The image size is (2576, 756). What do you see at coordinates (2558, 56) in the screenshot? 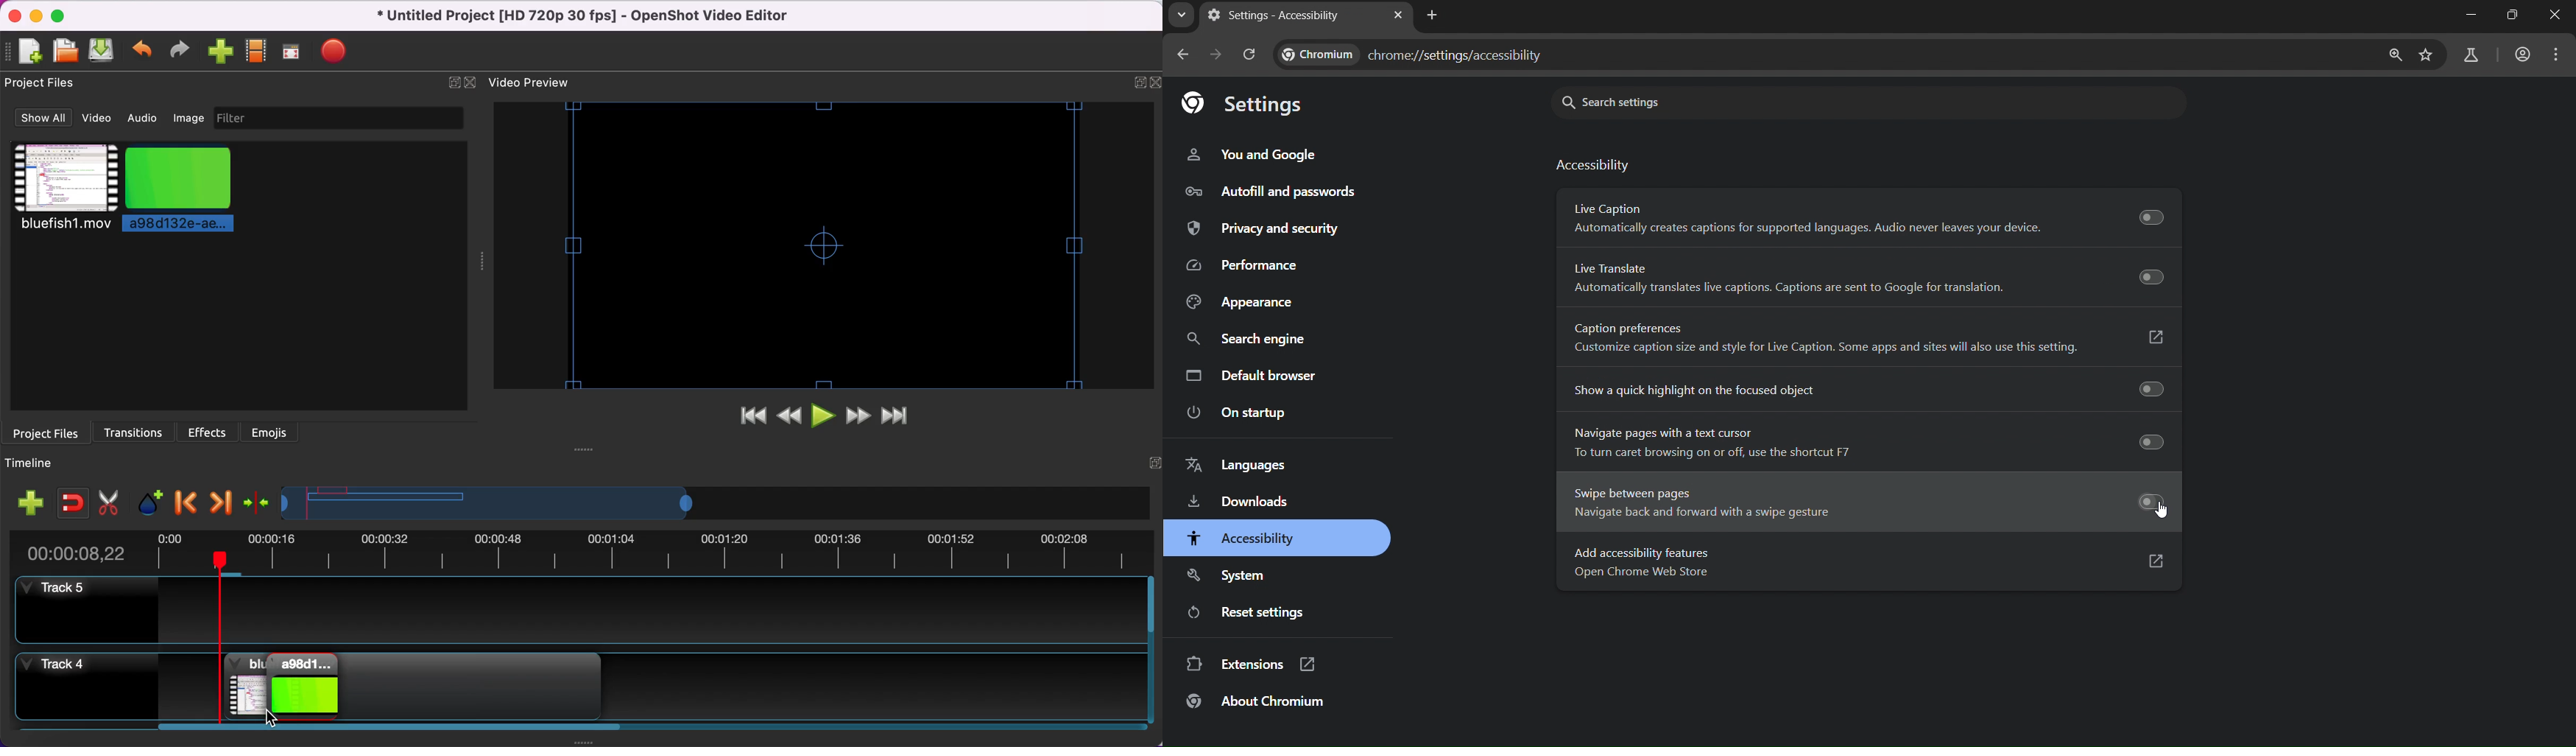
I see `menu` at bounding box center [2558, 56].